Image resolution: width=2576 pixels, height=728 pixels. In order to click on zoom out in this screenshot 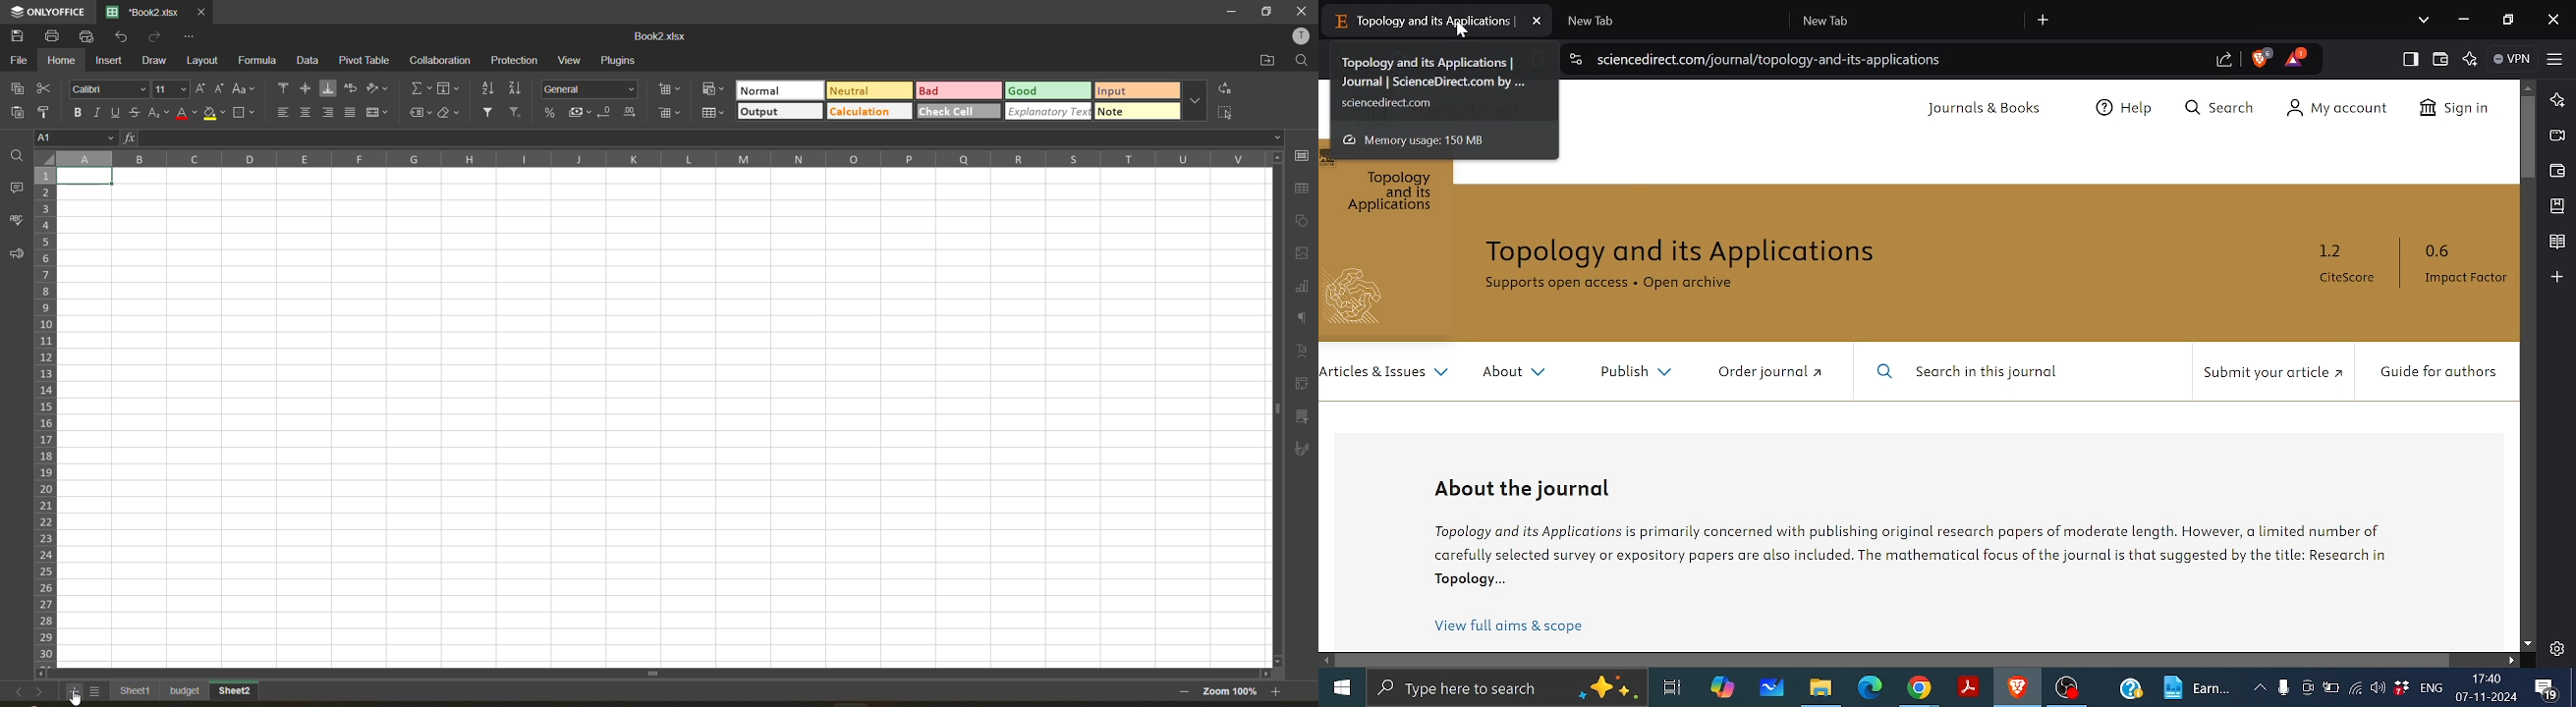, I will do `click(1275, 693)`.